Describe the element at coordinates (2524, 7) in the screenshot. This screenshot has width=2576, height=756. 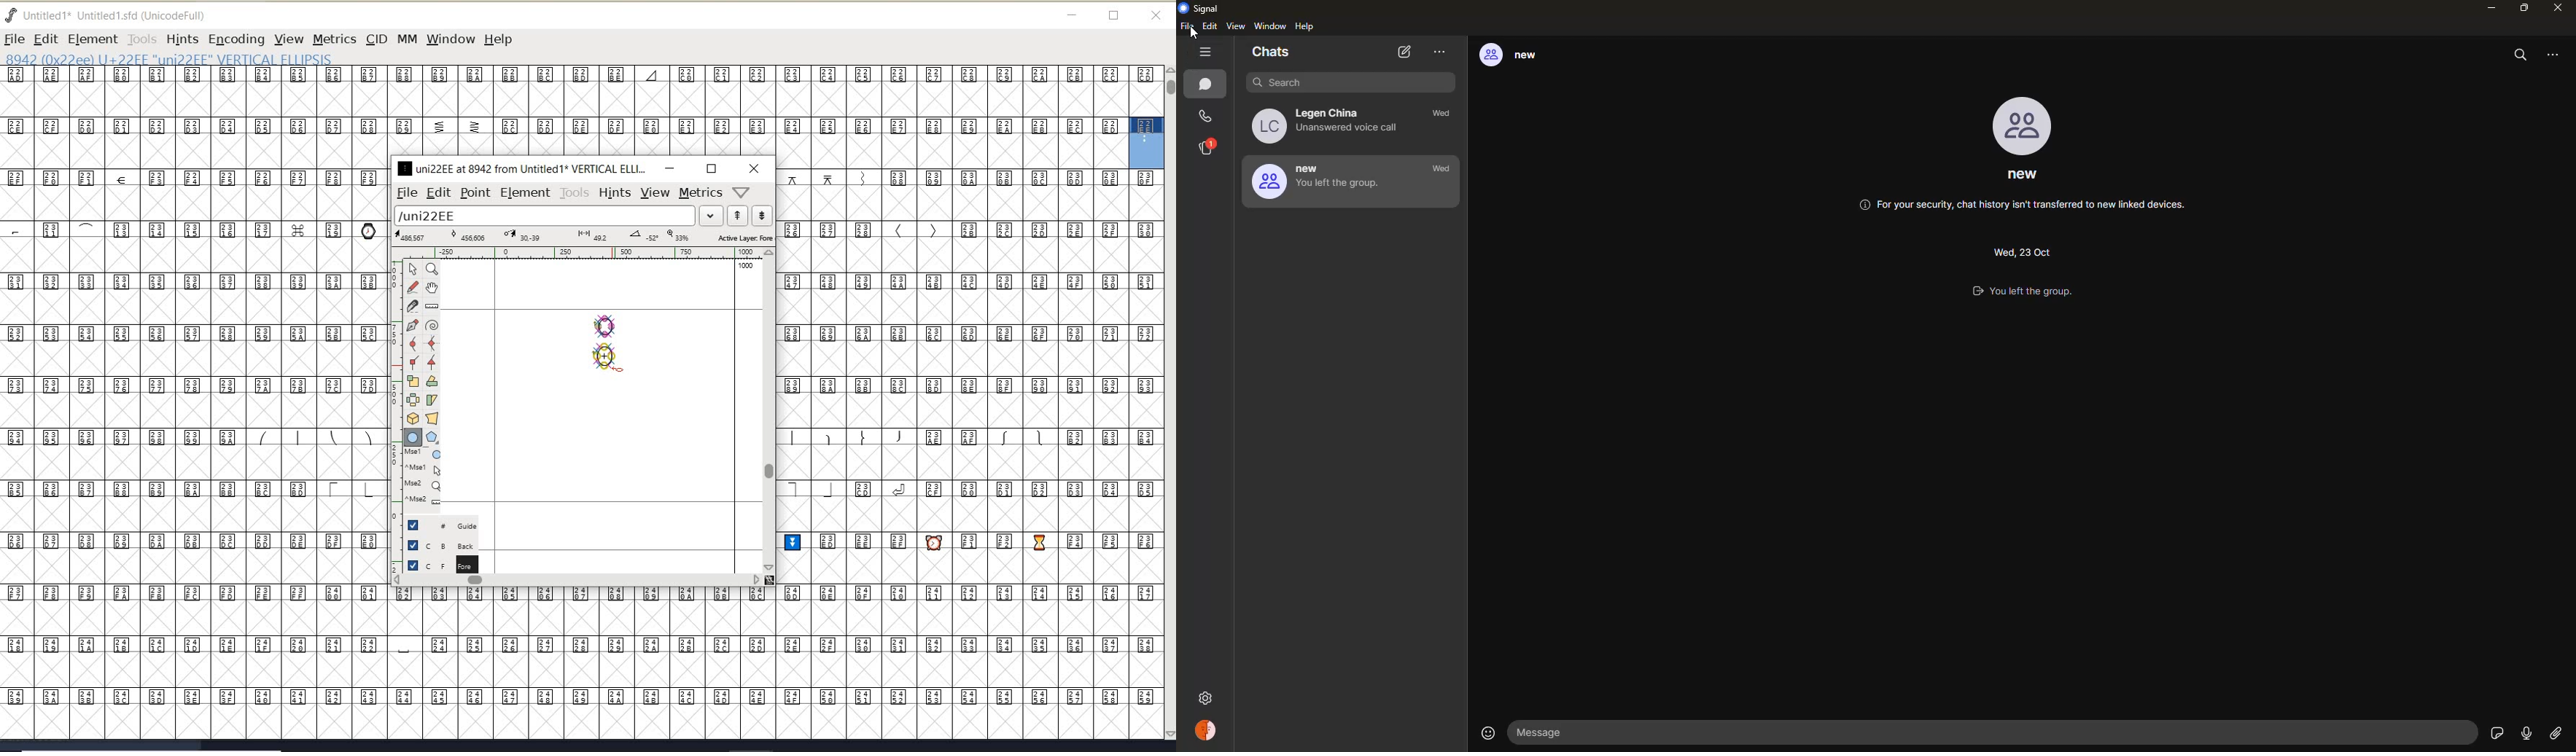
I see `maximize` at that location.